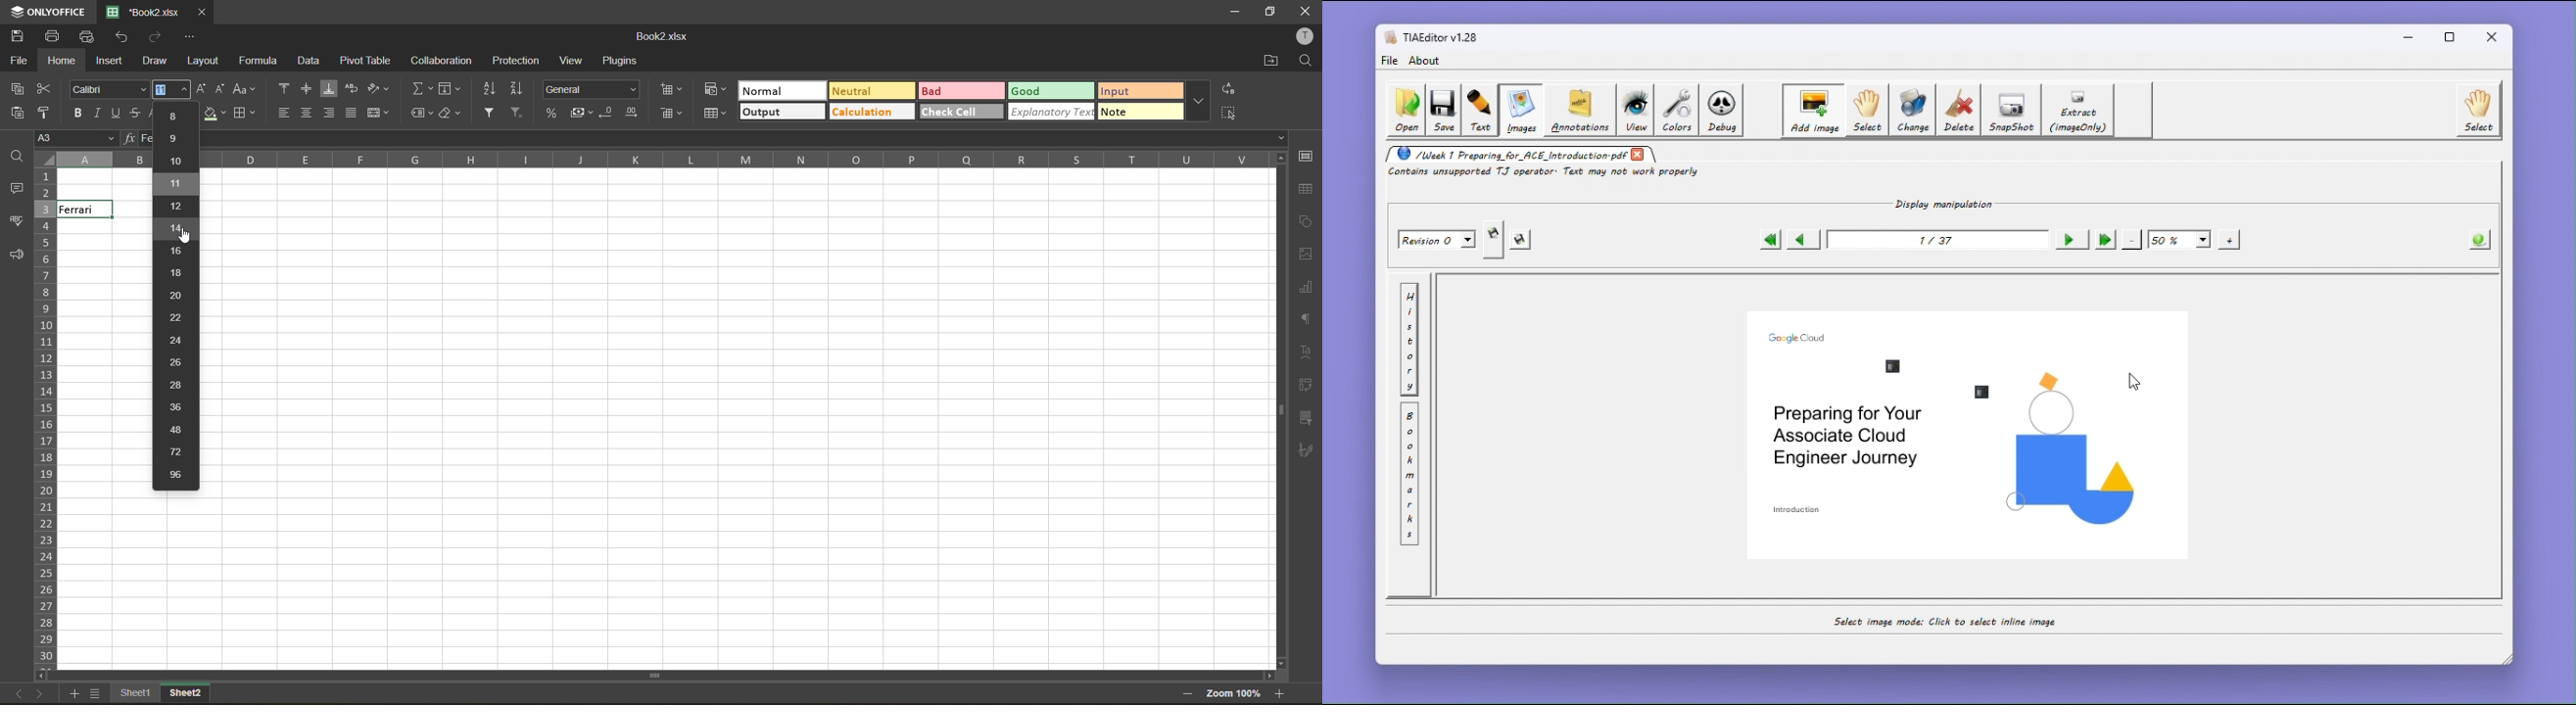 The height and width of the screenshot is (728, 2576). What do you see at coordinates (380, 113) in the screenshot?
I see `merge and center` at bounding box center [380, 113].